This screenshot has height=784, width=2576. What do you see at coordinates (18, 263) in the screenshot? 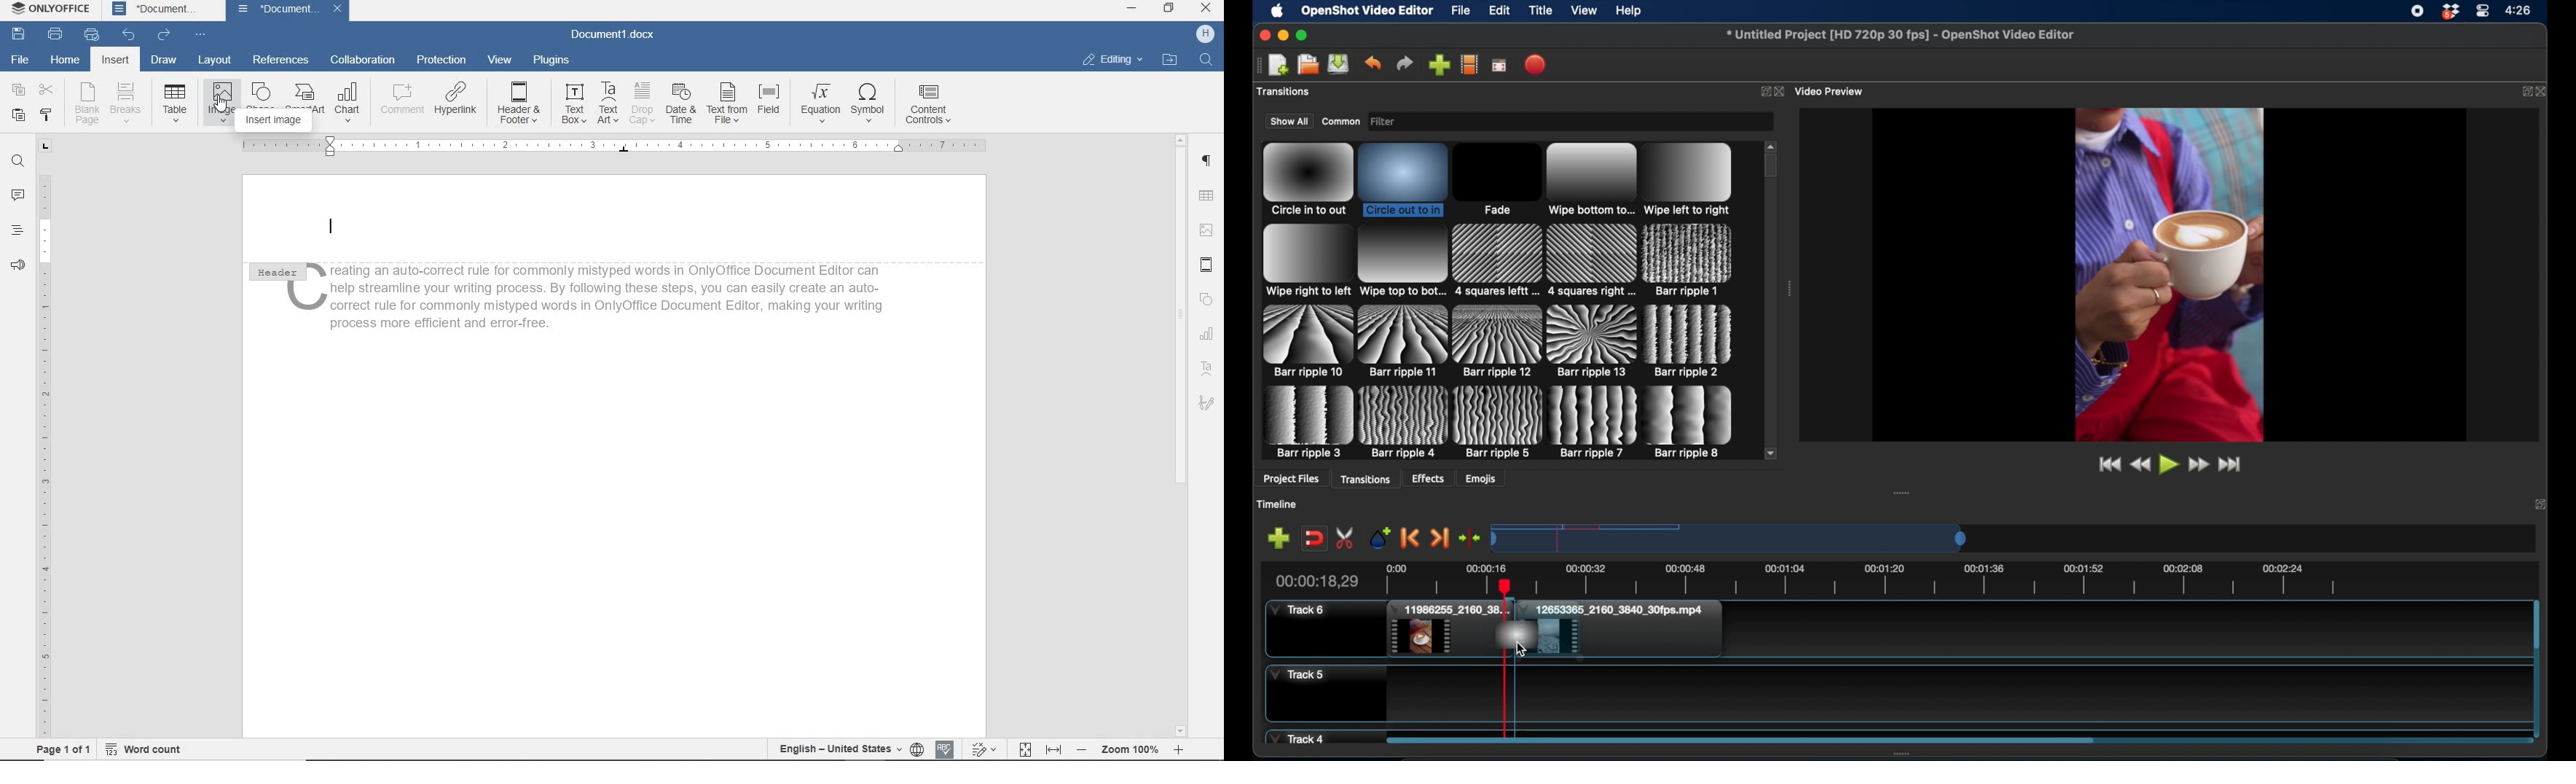
I see `FEEDBACK & SUPPORT` at bounding box center [18, 263].